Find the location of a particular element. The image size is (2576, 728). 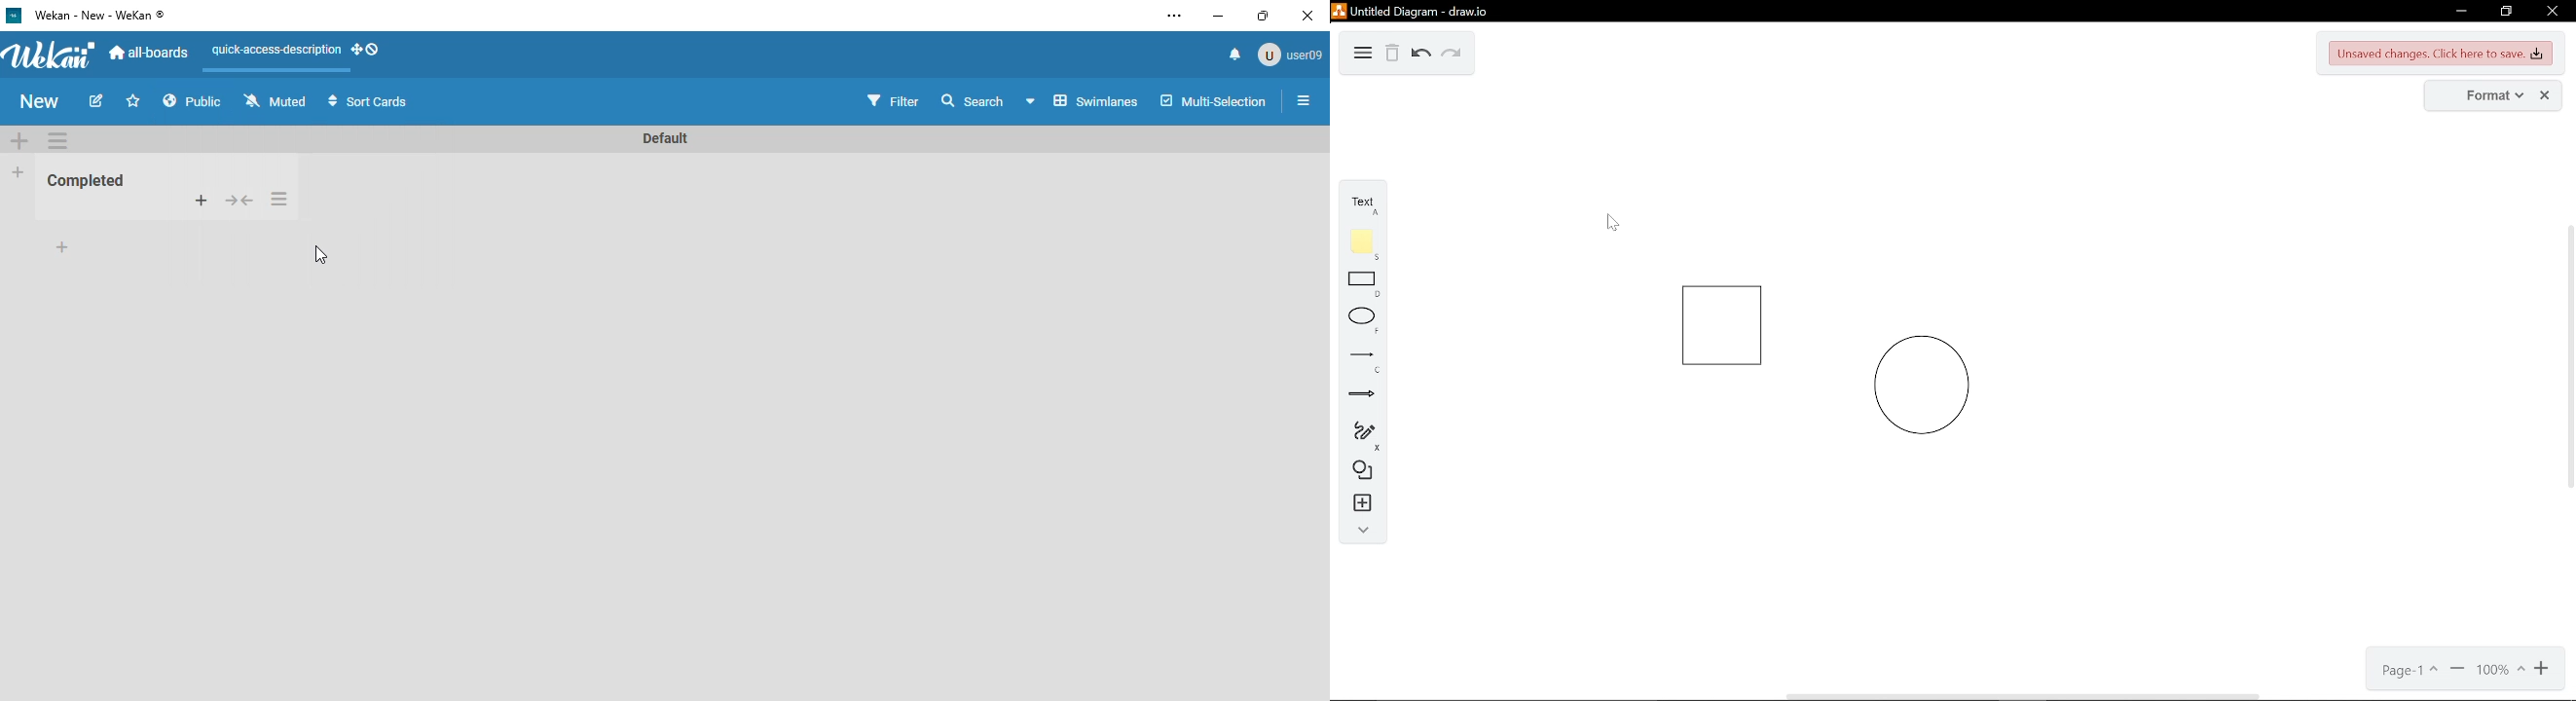

current zoom is located at coordinates (2500, 672).